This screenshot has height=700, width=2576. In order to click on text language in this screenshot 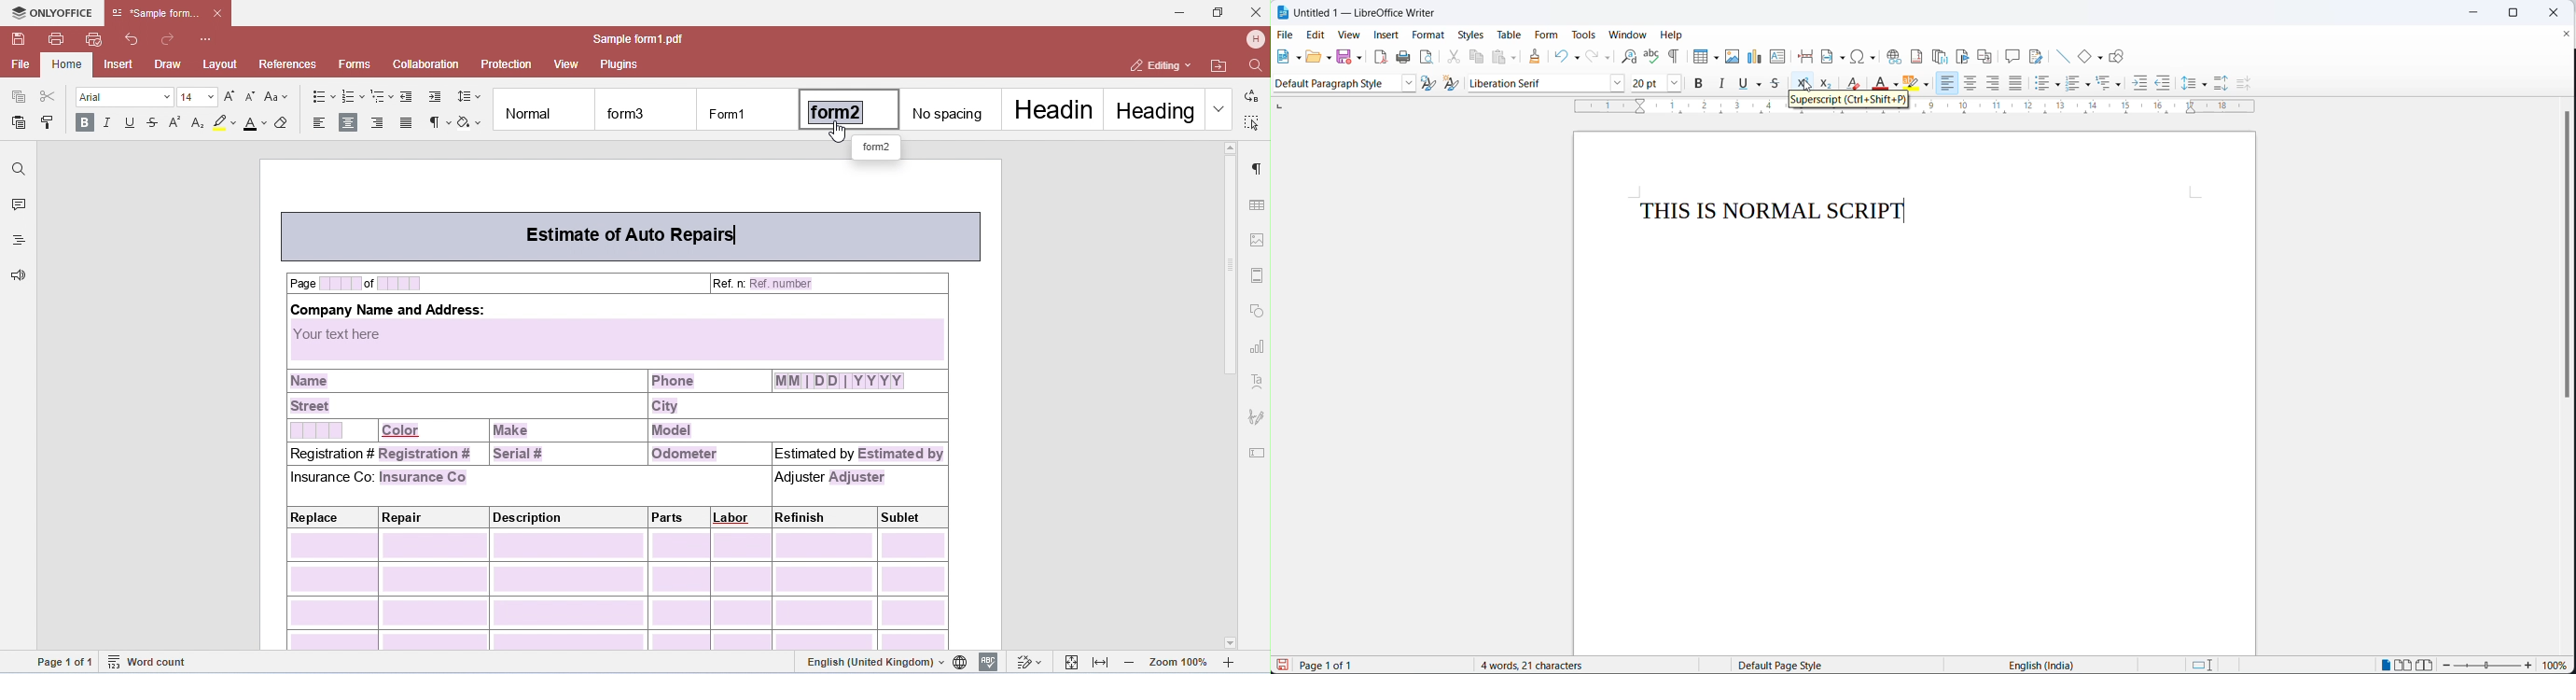, I will do `click(2045, 665)`.